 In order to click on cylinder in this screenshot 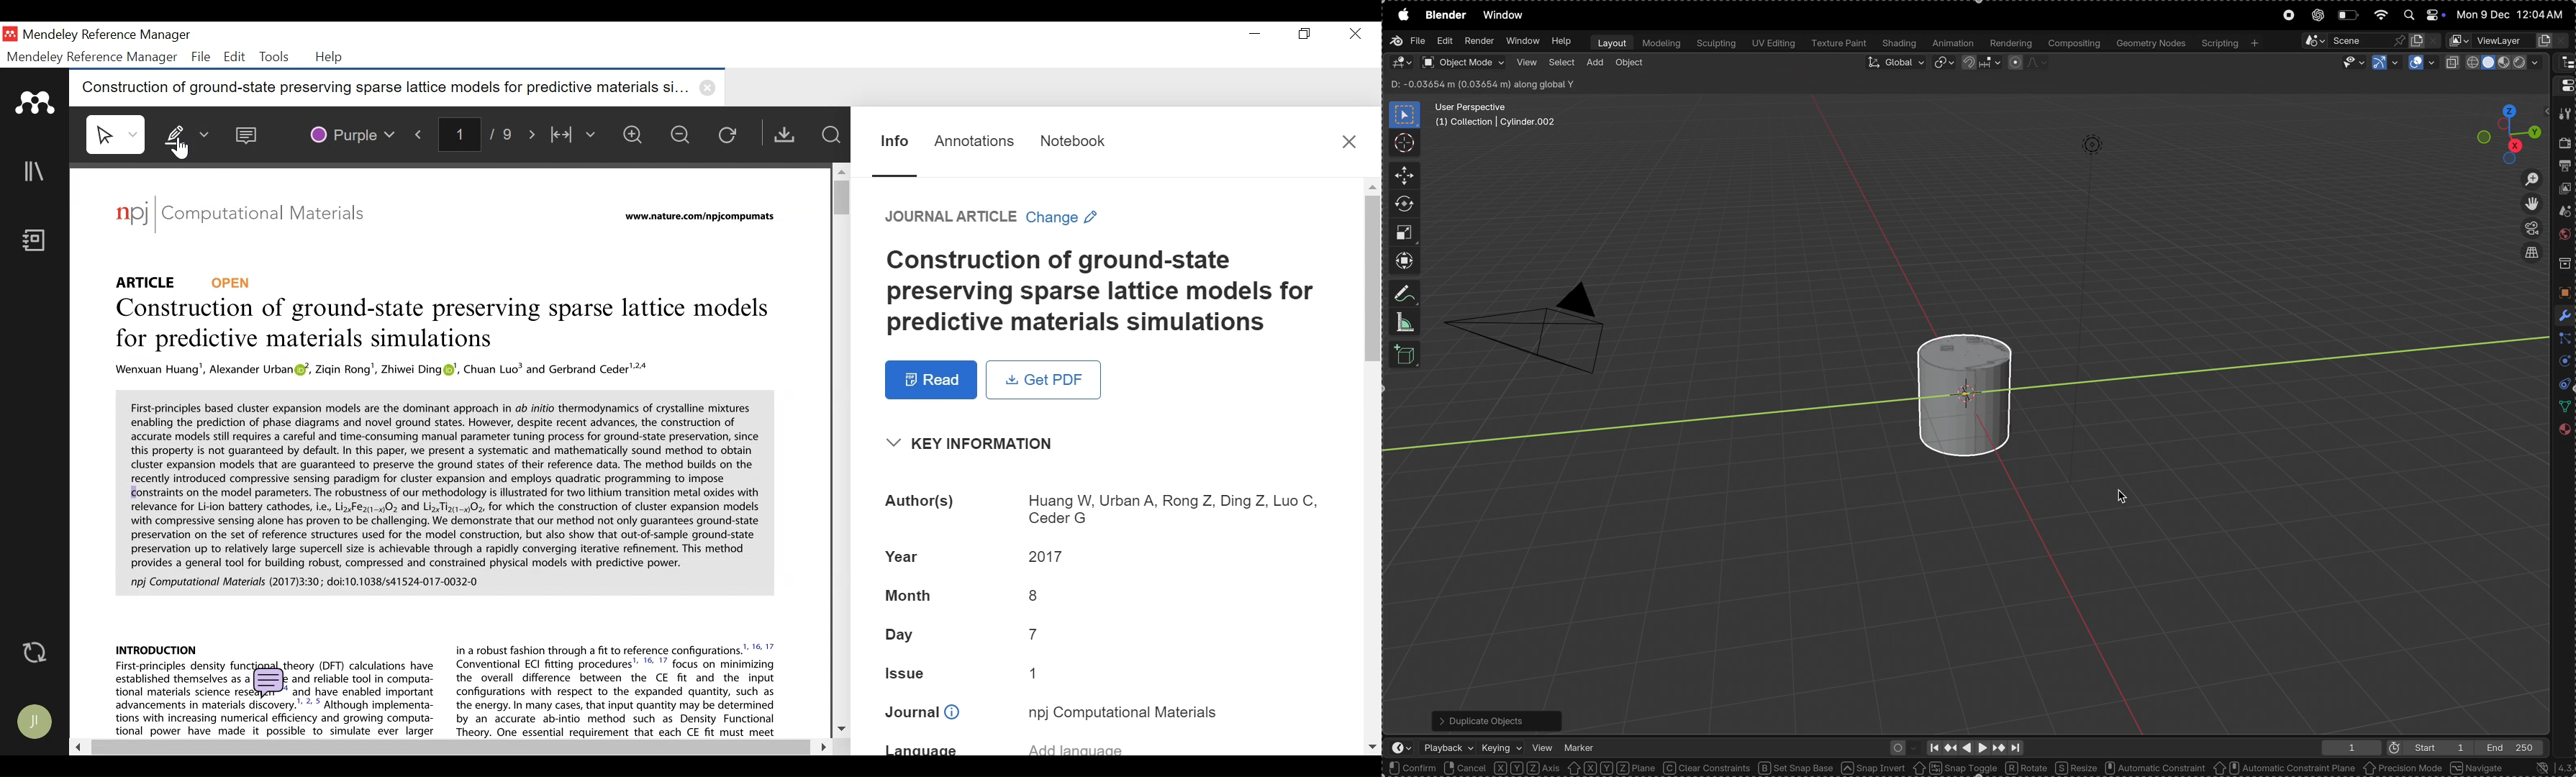, I will do `click(1960, 389)`.